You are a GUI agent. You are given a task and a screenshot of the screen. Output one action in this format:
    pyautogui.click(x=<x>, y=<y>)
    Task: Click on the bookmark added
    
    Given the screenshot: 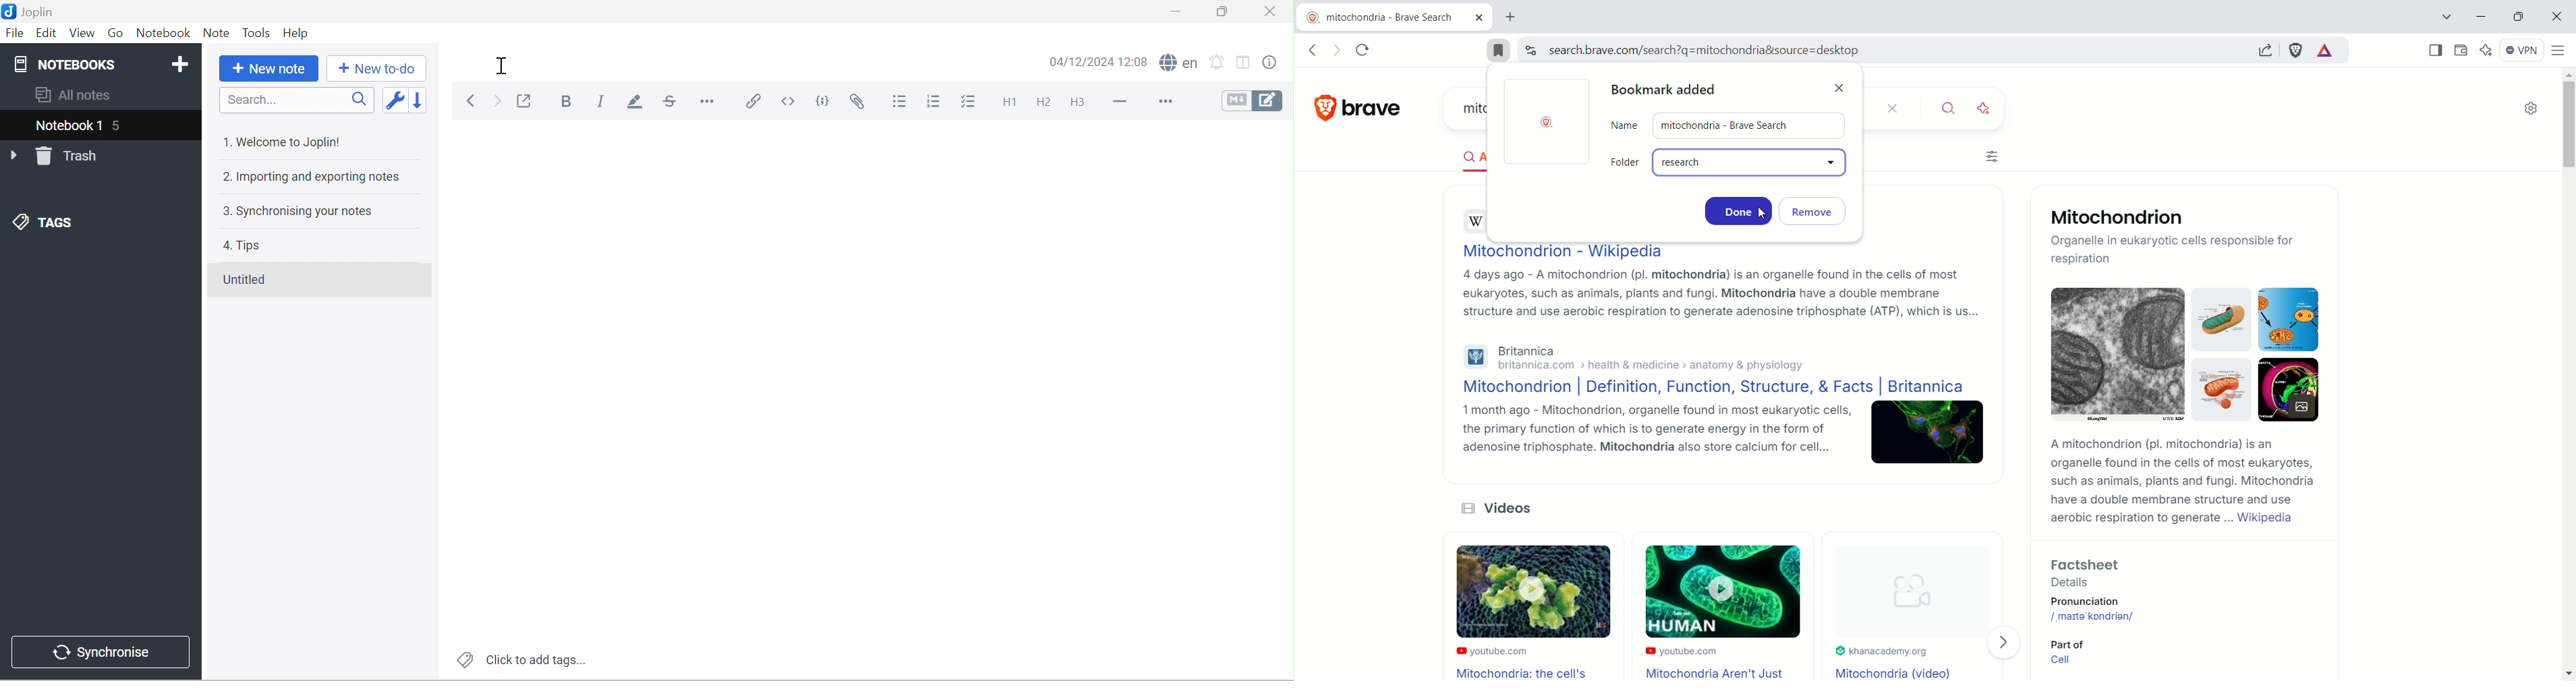 What is the action you would take?
    pyautogui.click(x=1668, y=91)
    